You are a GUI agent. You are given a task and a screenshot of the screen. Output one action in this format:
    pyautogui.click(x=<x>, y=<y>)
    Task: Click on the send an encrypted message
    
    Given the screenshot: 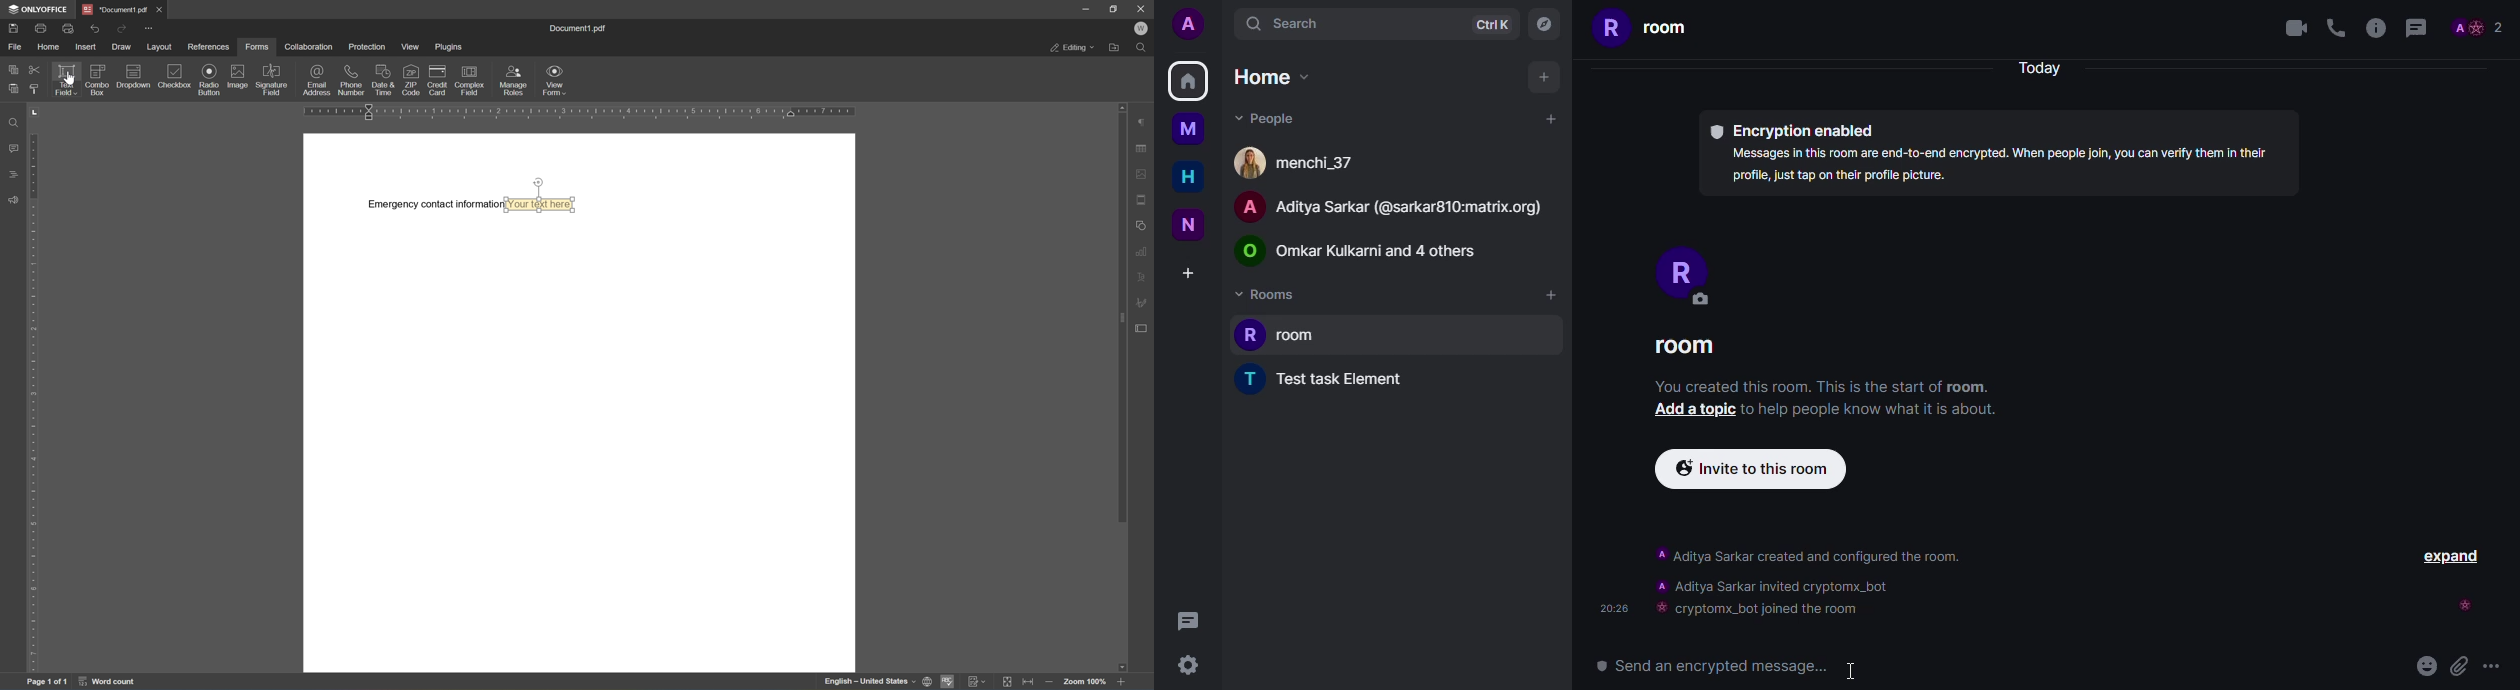 What is the action you would take?
    pyautogui.click(x=1736, y=665)
    